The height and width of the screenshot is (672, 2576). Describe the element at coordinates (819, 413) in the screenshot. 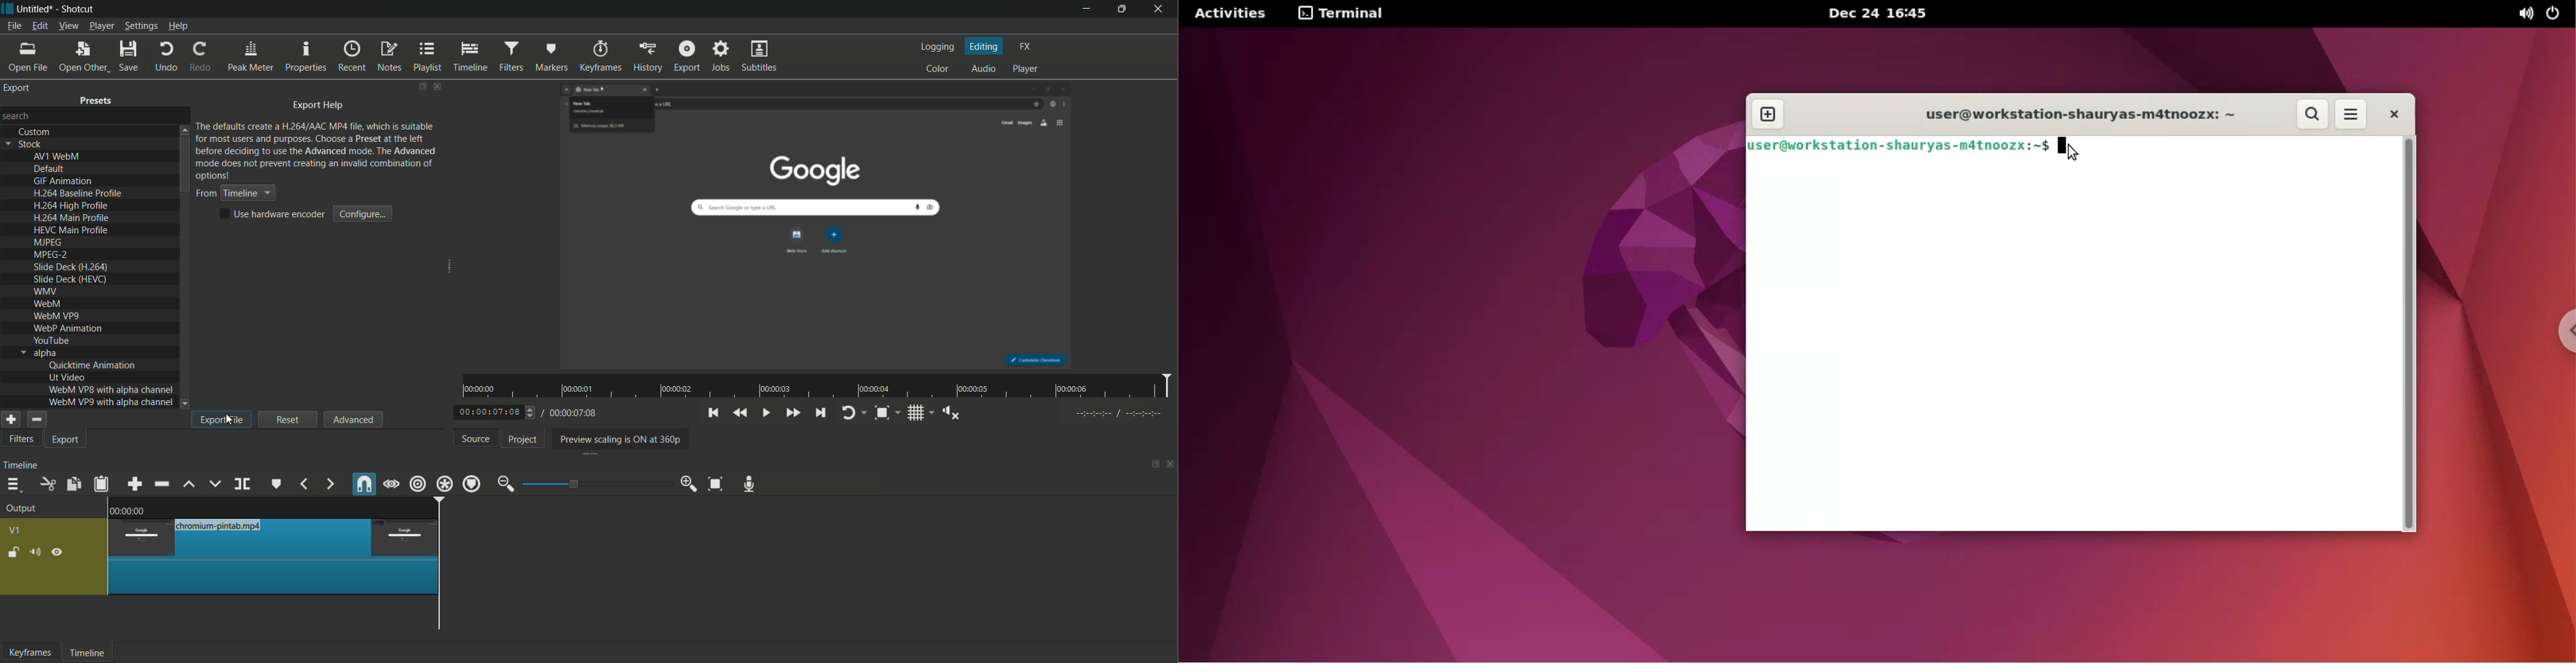

I see `skip to the next point` at that location.